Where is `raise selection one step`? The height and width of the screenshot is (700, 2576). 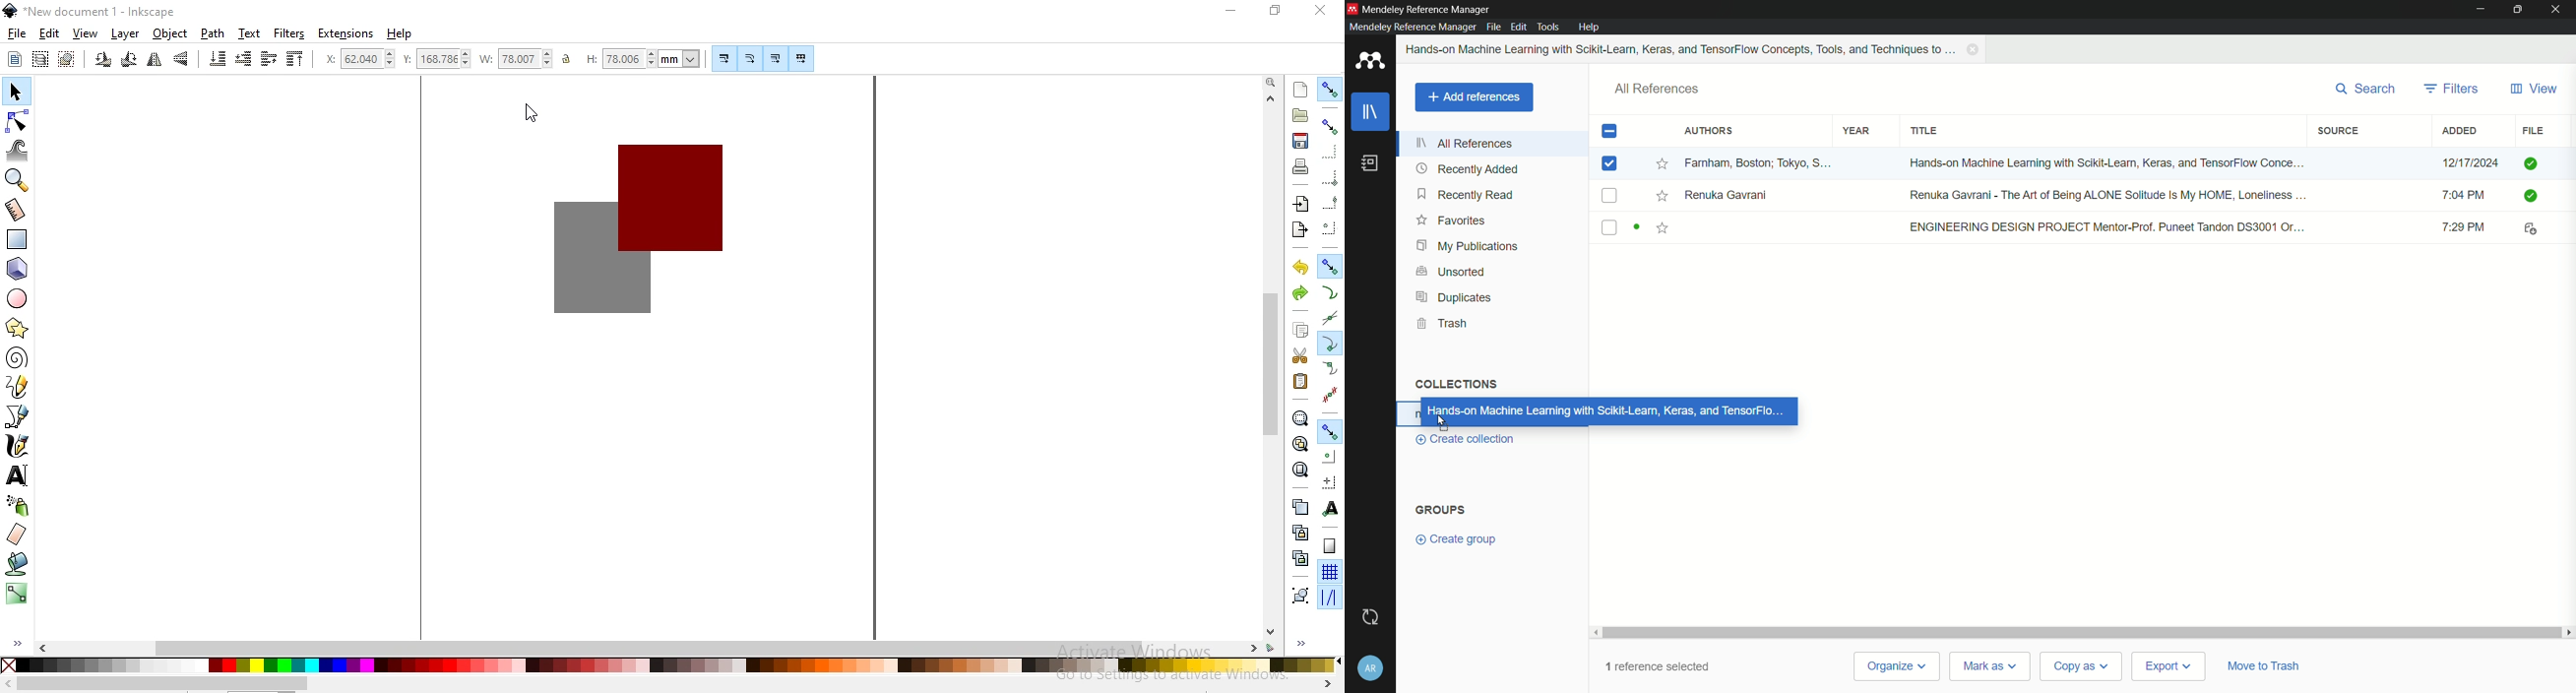 raise selection one step is located at coordinates (268, 58).